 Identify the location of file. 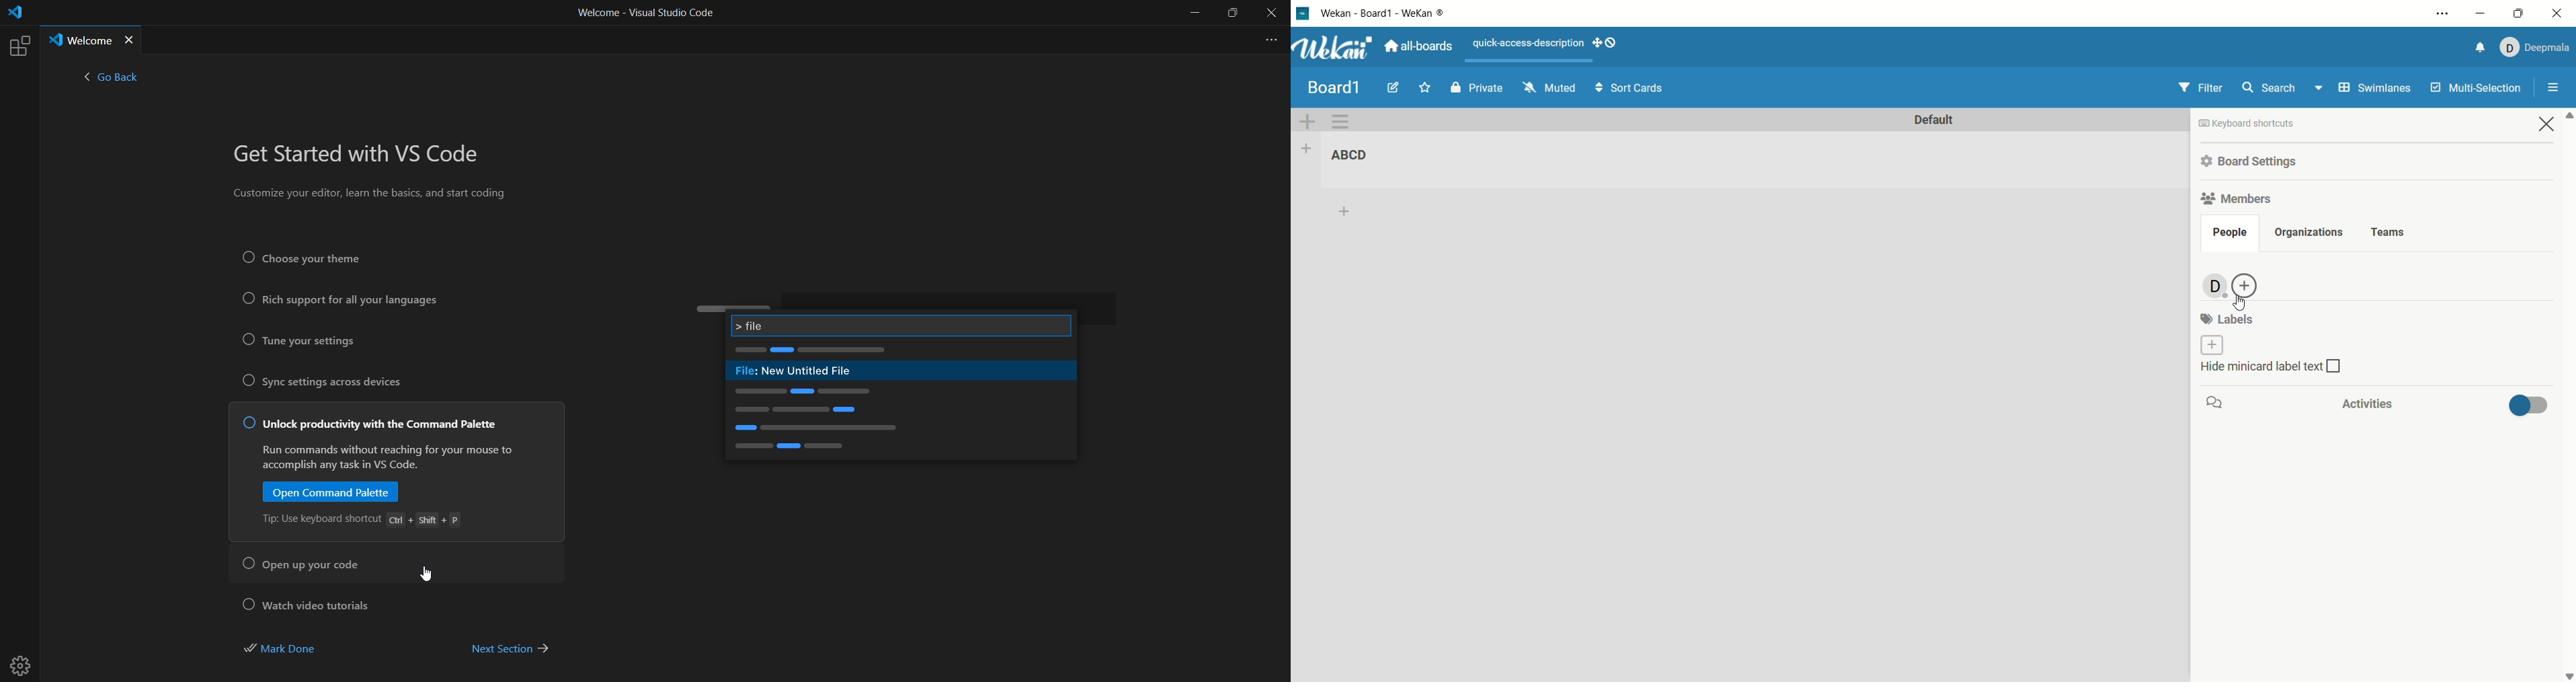
(901, 324).